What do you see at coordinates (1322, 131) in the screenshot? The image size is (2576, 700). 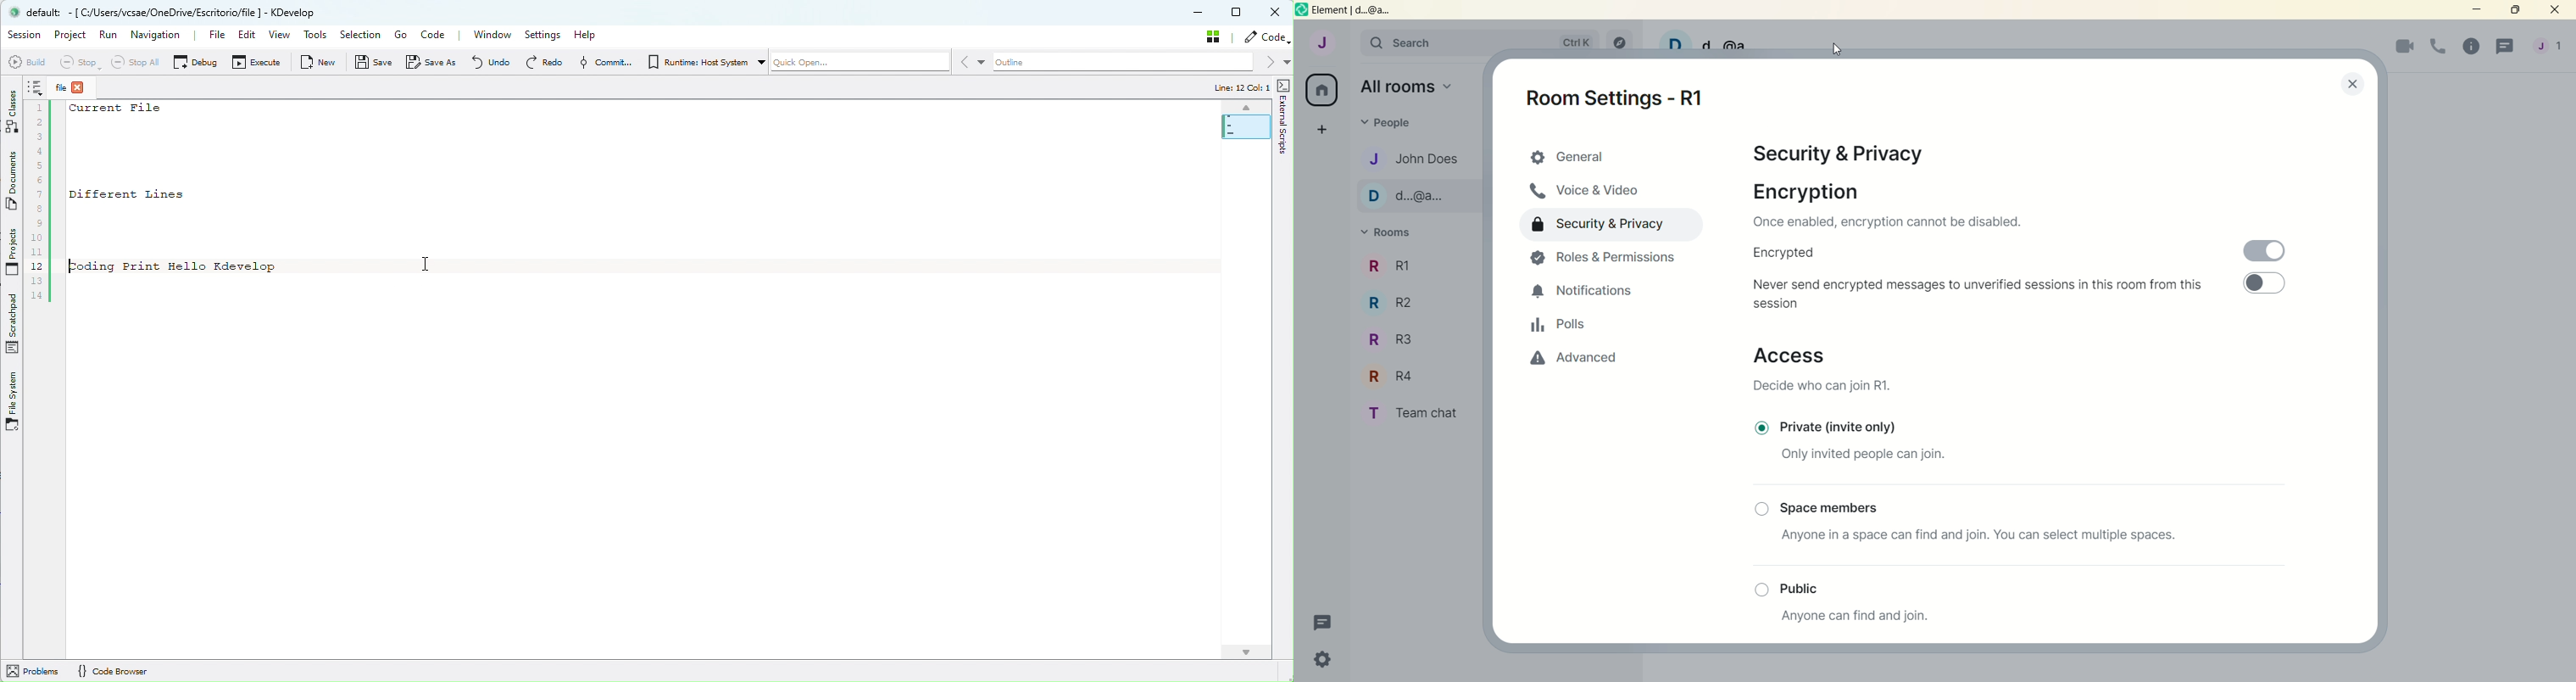 I see `create a space` at bounding box center [1322, 131].